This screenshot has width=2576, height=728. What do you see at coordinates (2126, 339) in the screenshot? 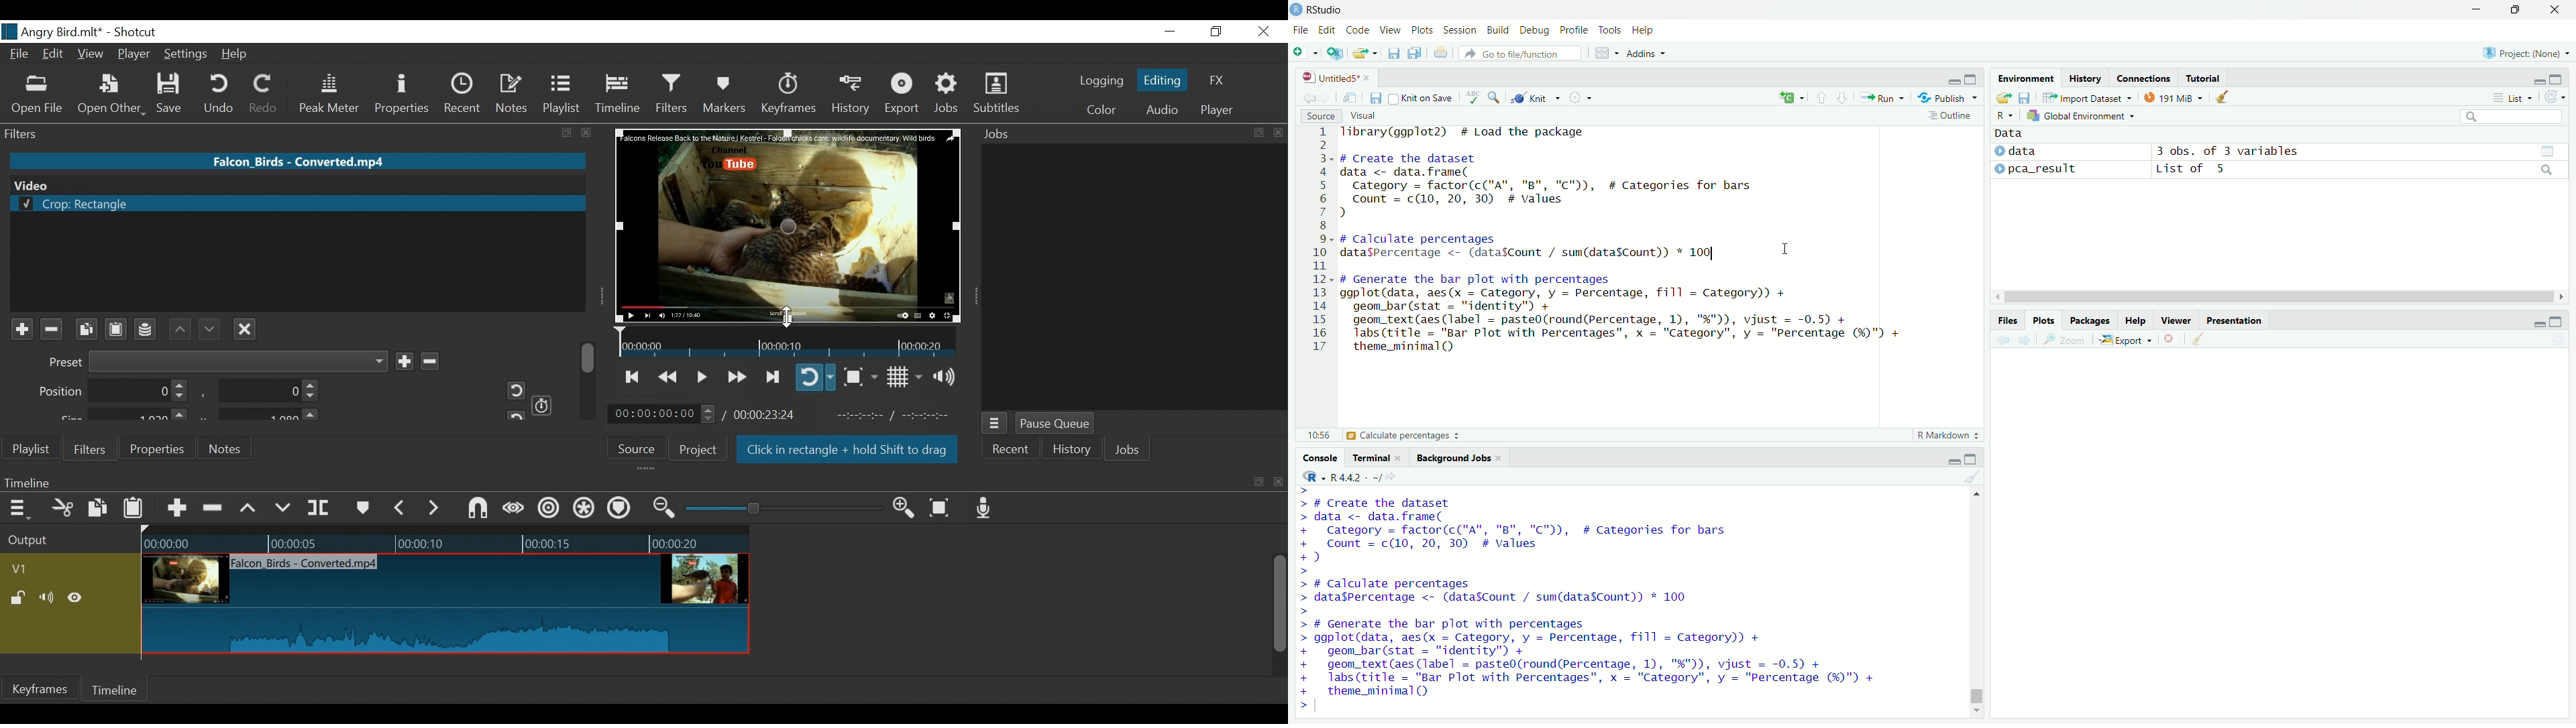
I see `export` at bounding box center [2126, 339].